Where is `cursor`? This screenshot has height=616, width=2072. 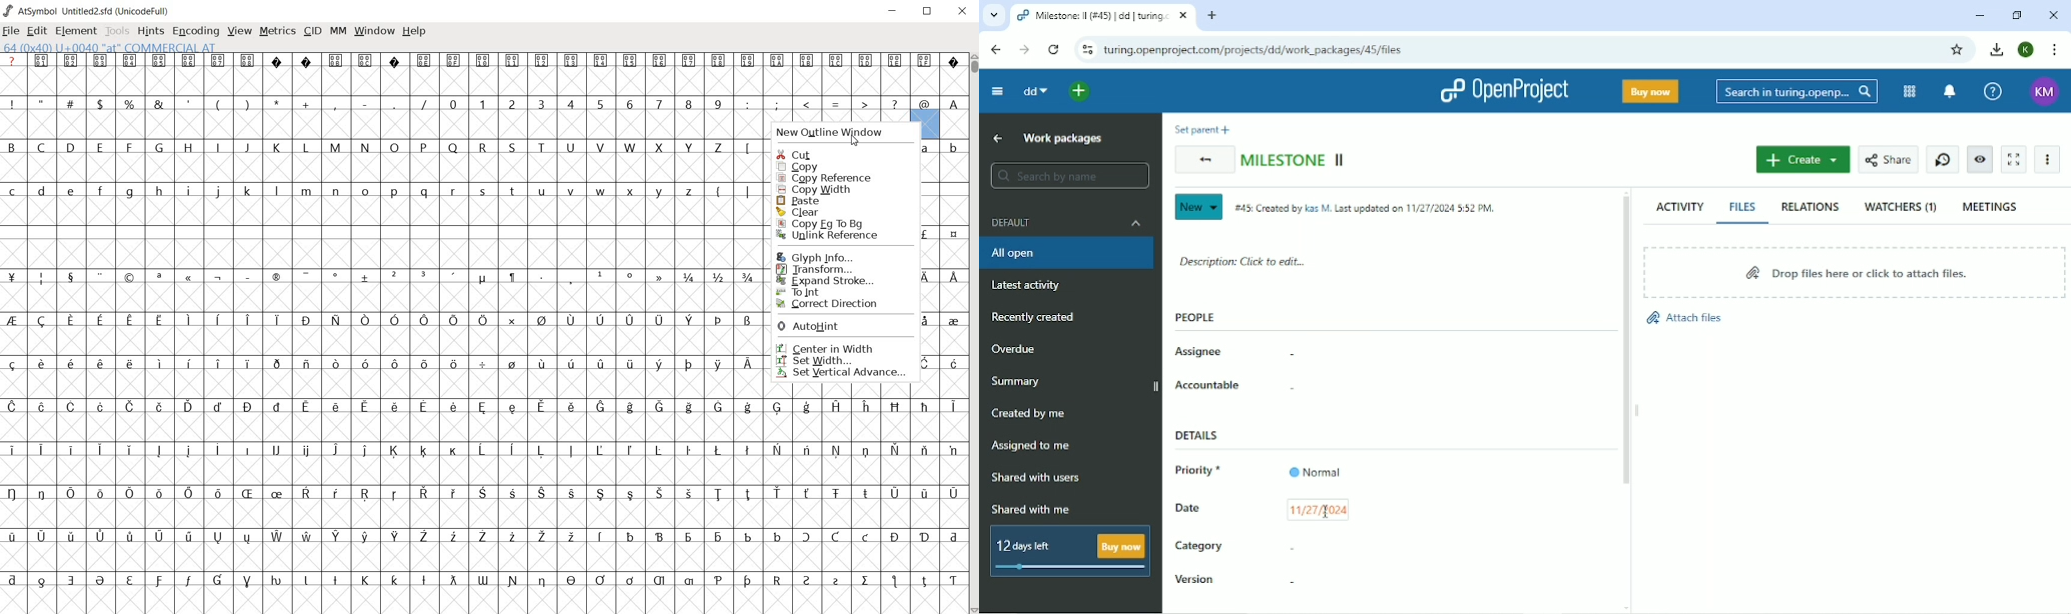 cursor is located at coordinates (855, 141).